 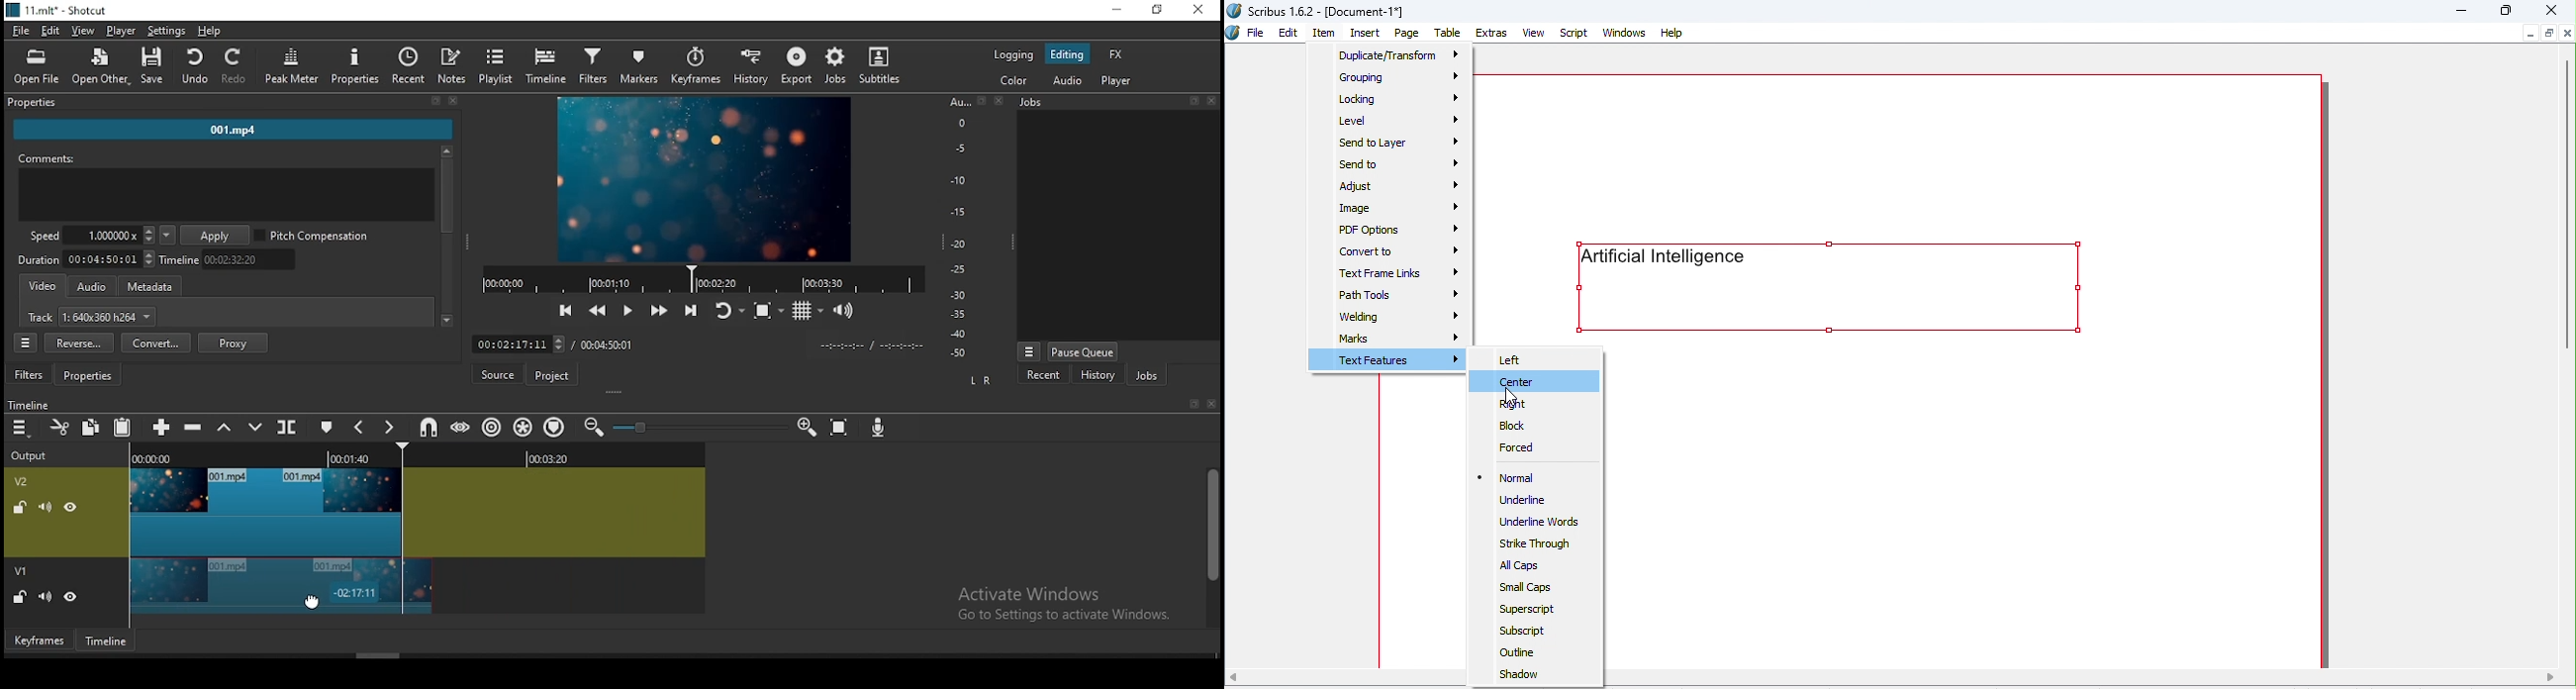 What do you see at coordinates (1233, 36) in the screenshot?
I see `Icon` at bounding box center [1233, 36].